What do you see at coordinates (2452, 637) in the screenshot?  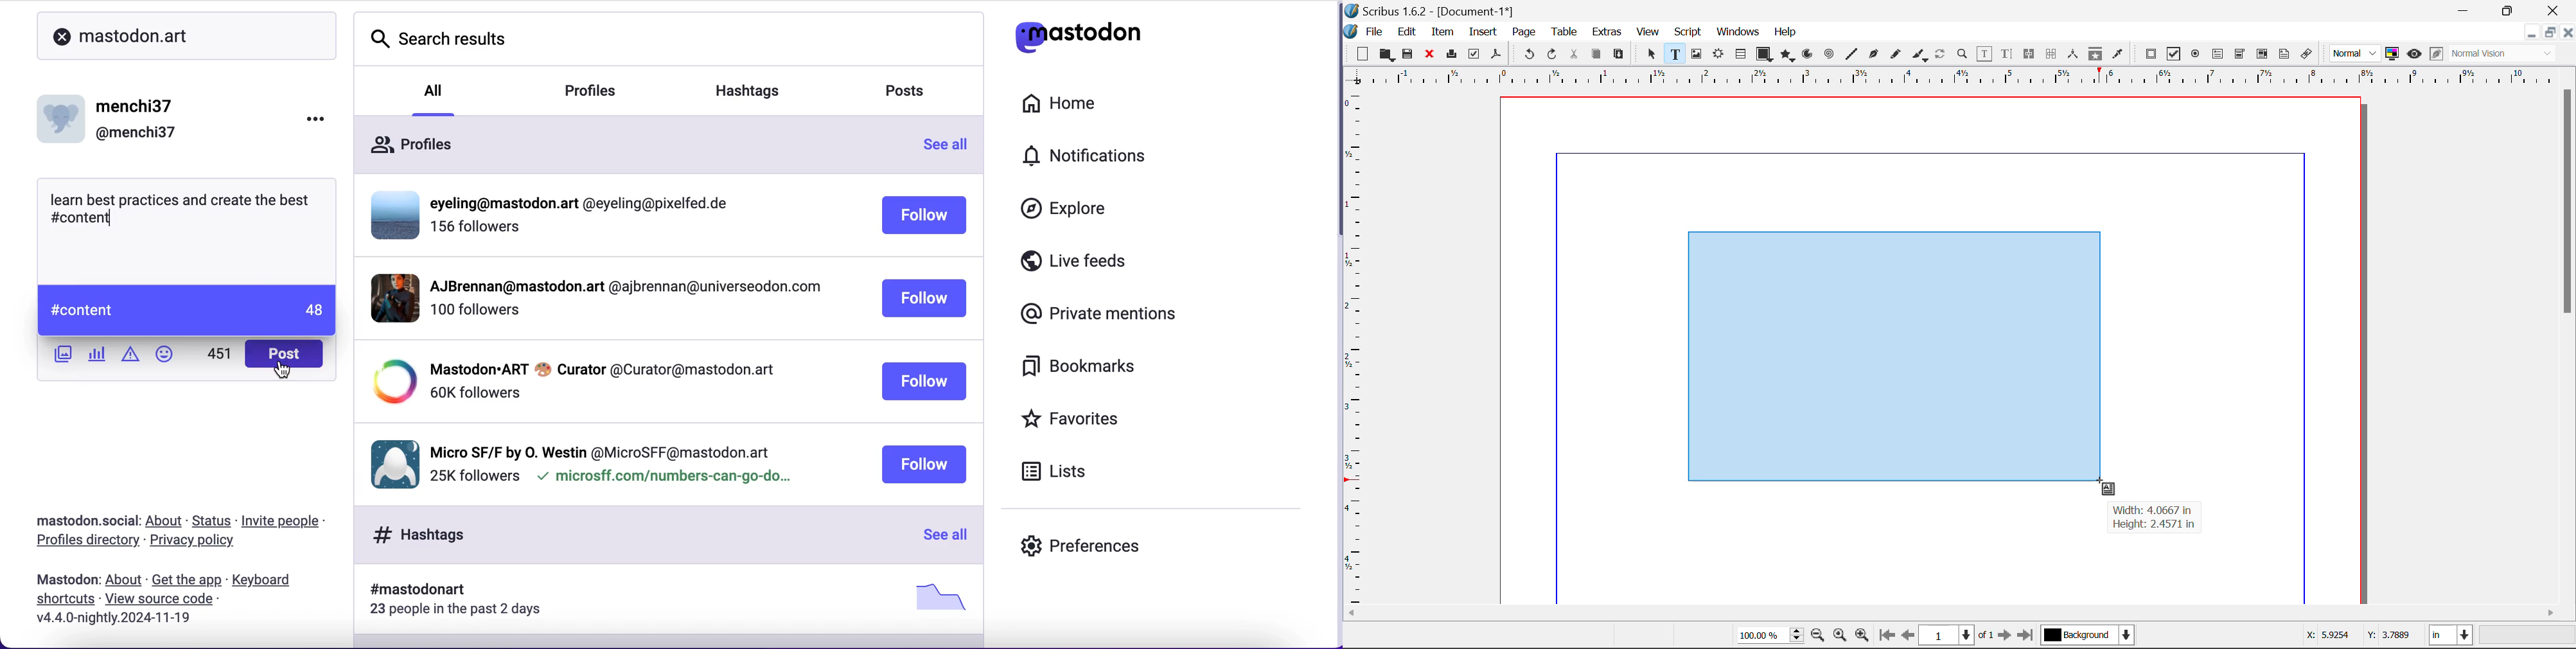 I see `Measurement Units` at bounding box center [2452, 637].